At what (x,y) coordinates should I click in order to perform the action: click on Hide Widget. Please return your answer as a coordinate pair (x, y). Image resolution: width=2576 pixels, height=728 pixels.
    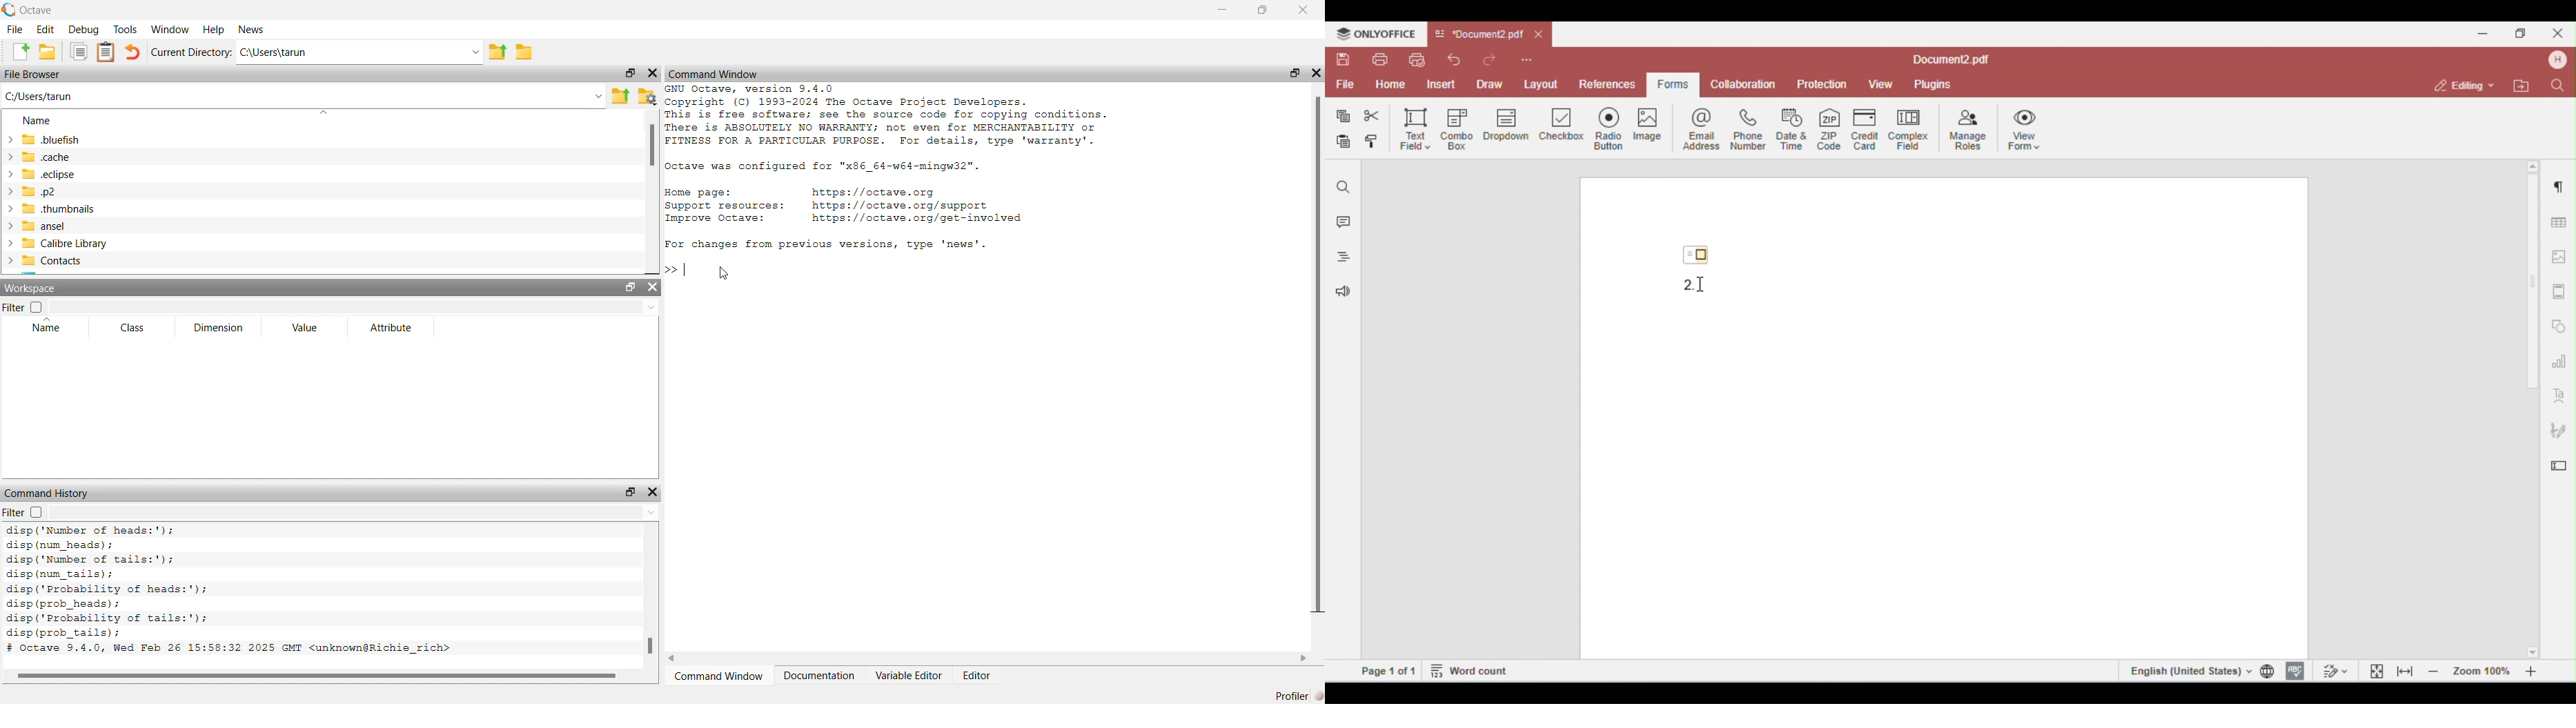
    Looking at the image, I should click on (653, 491).